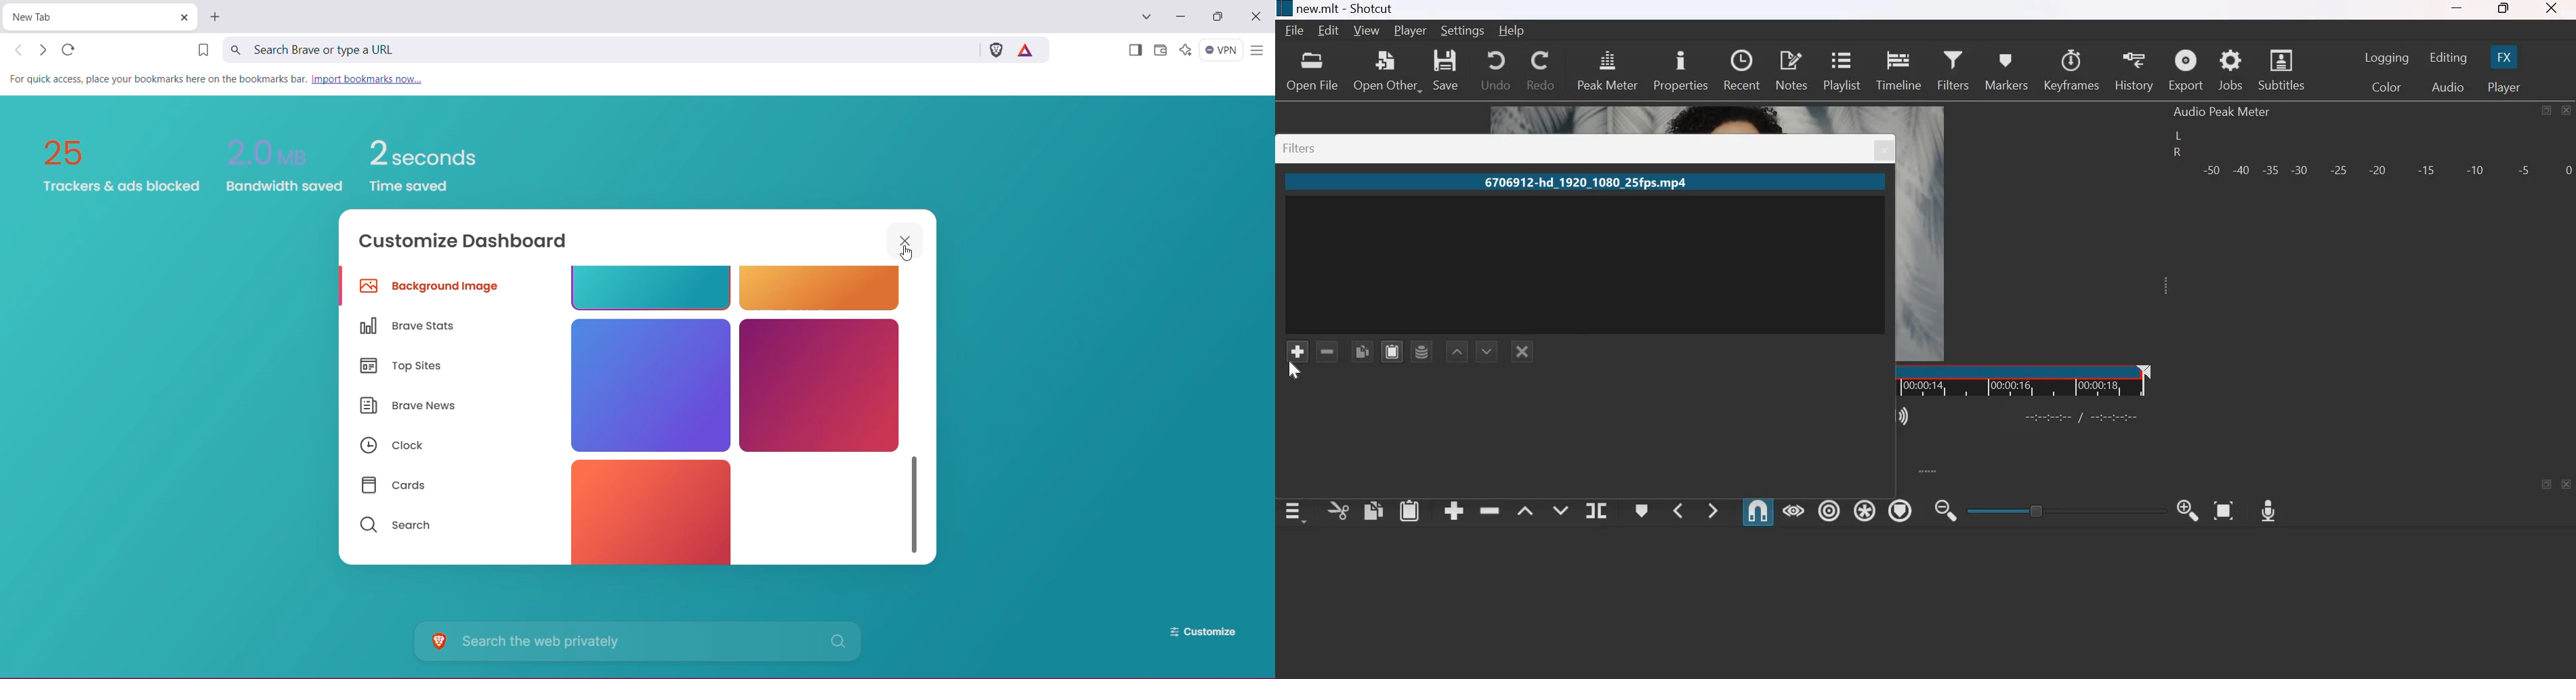  I want to click on Split at playhead, so click(1596, 511).